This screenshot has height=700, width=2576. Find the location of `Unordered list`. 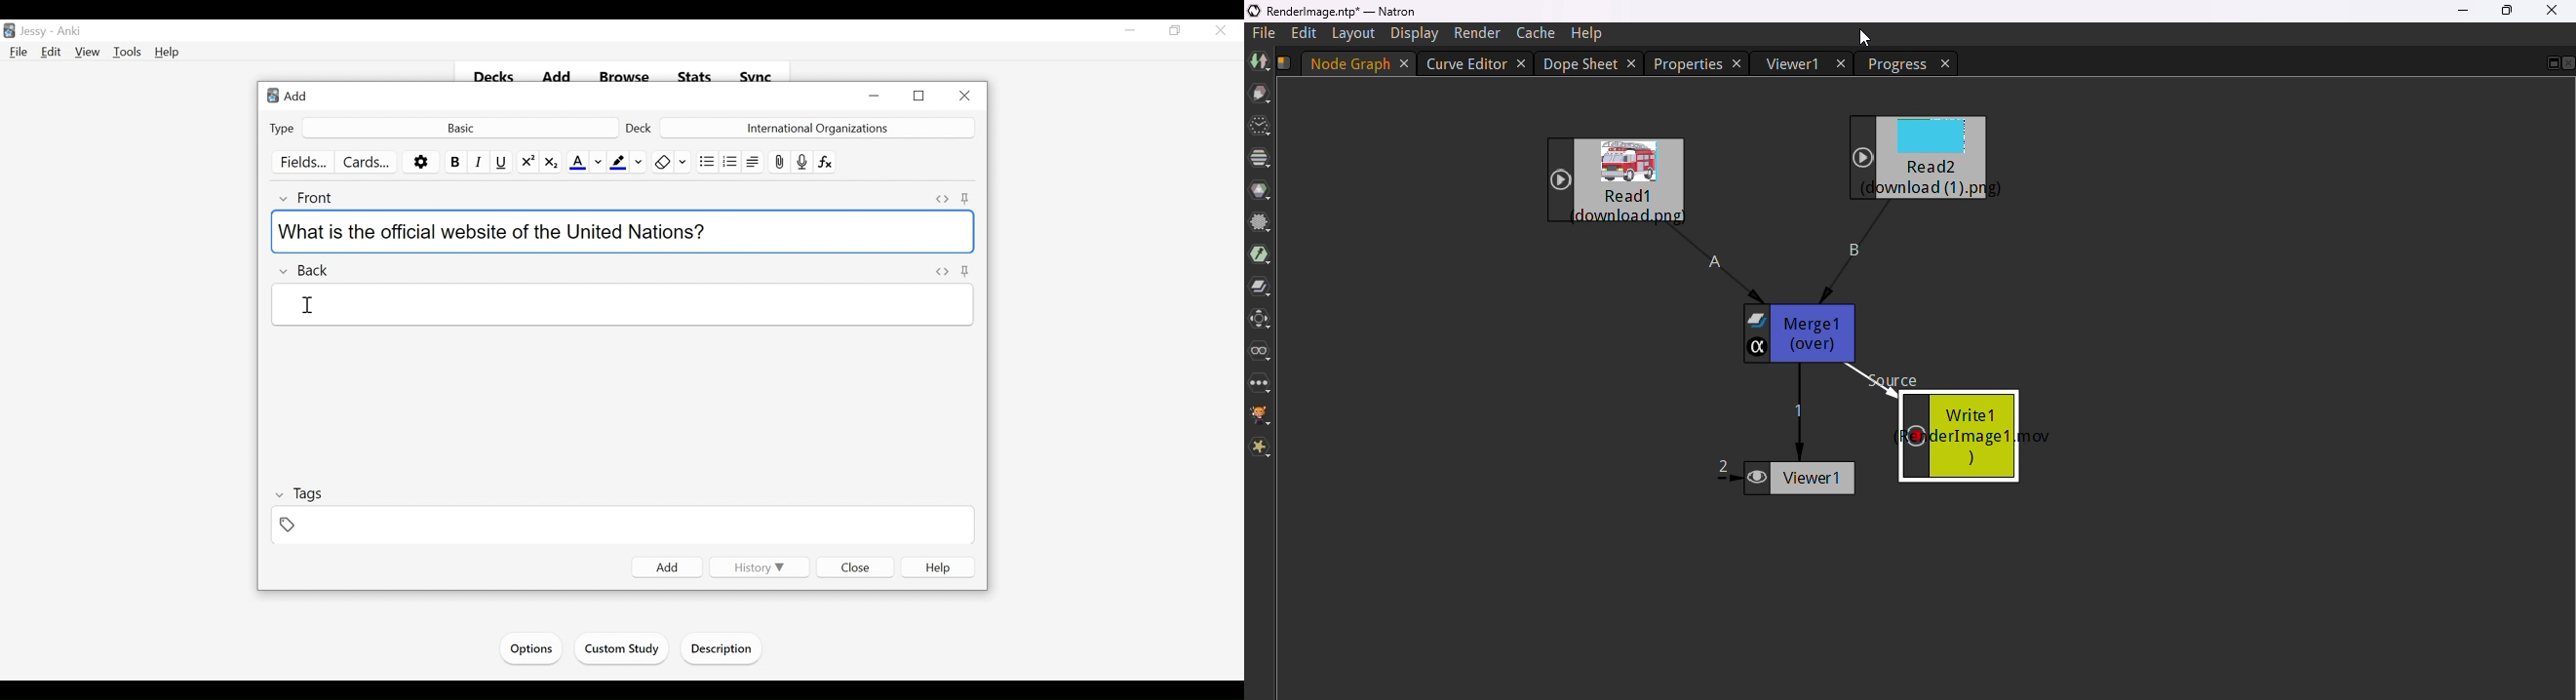

Unordered list is located at coordinates (706, 161).